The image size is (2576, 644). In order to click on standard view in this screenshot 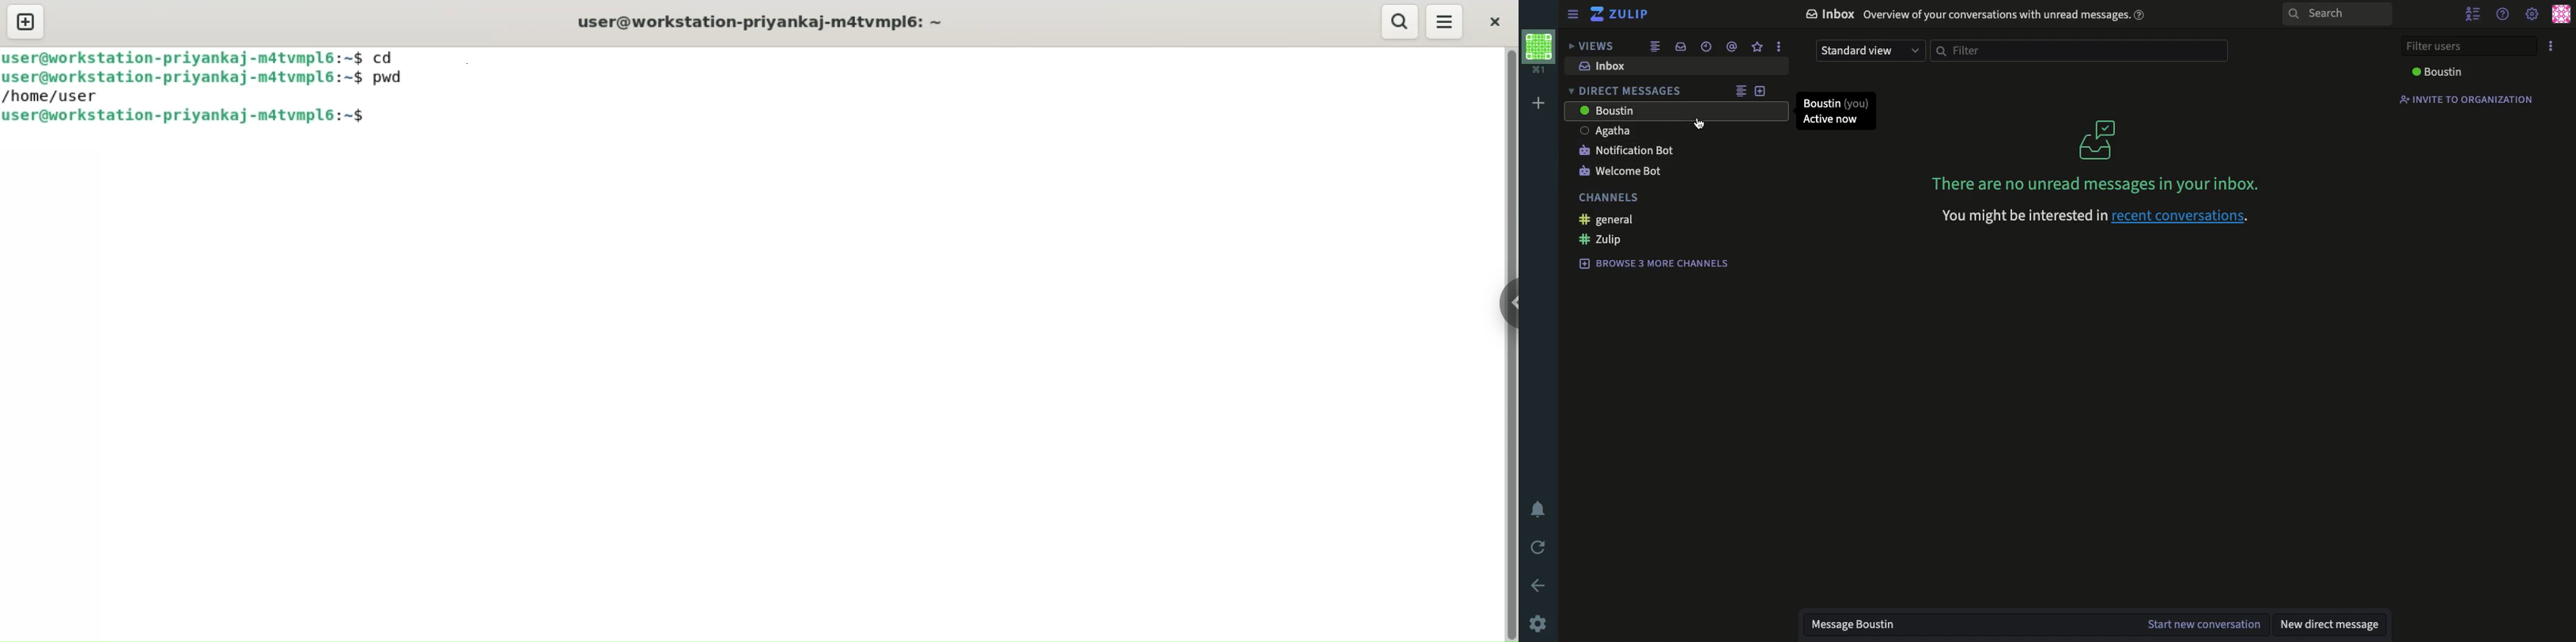, I will do `click(1871, 51)`.